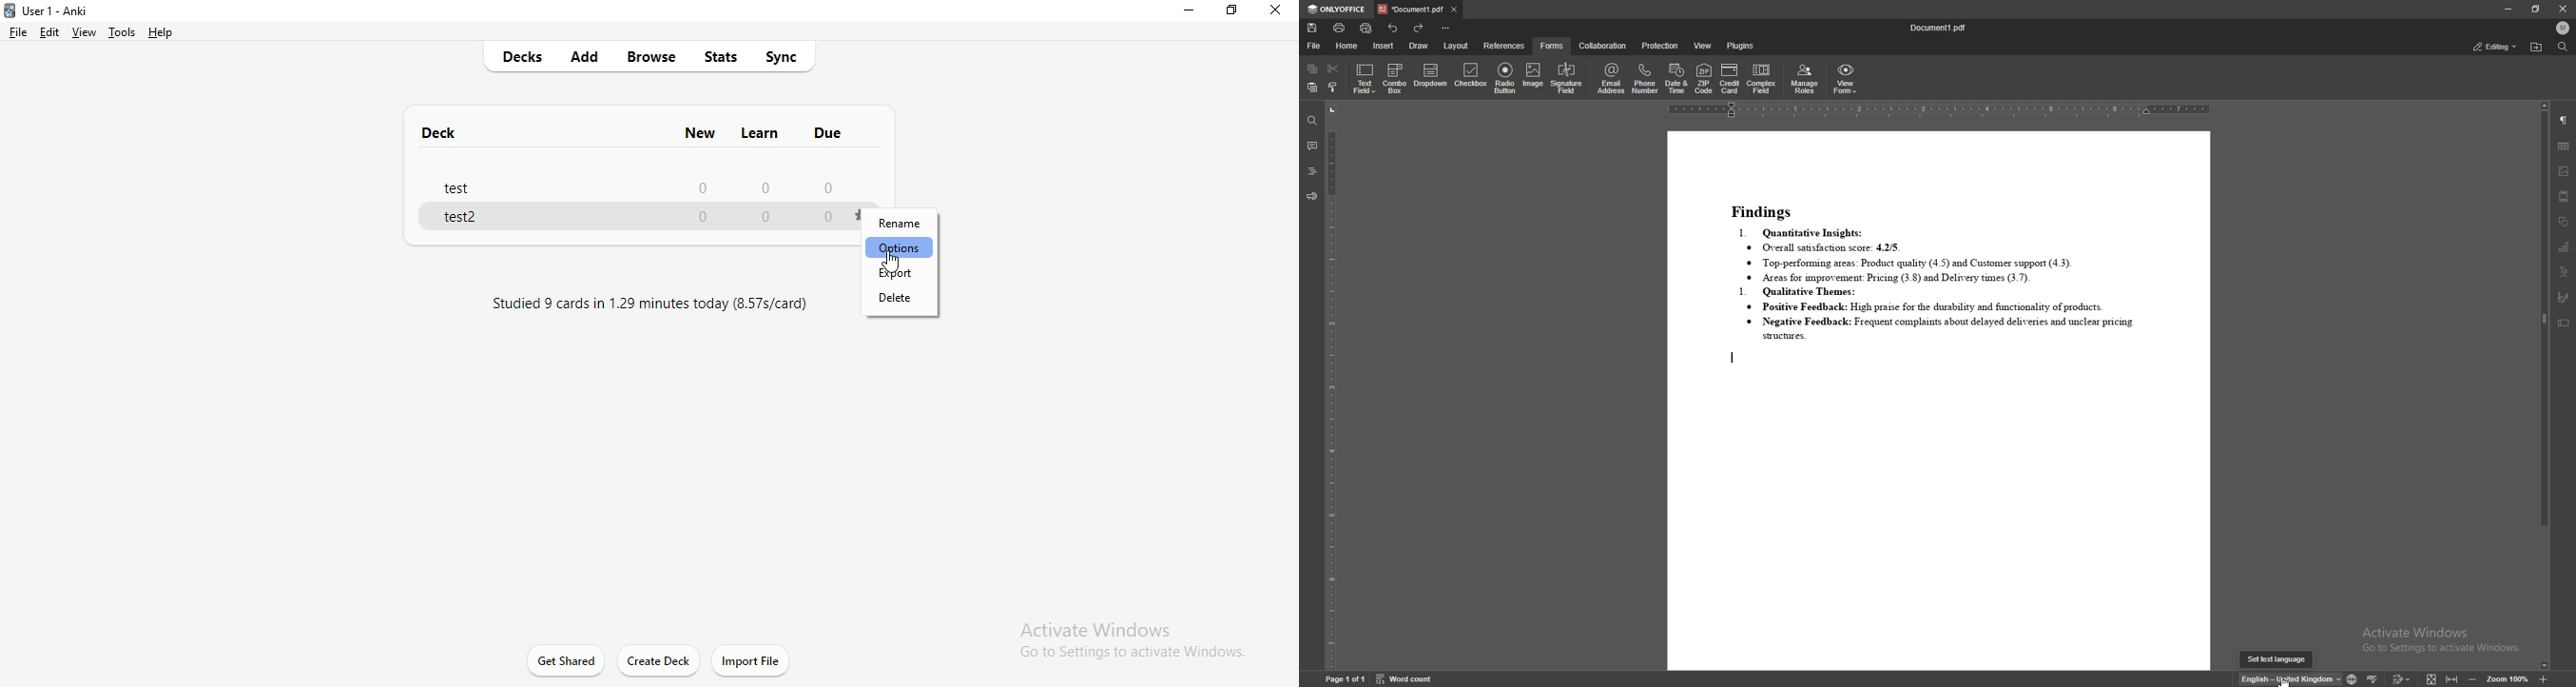 The height and width of the screenshot is (700, 2576). I want to click on new, so click(699, 134).